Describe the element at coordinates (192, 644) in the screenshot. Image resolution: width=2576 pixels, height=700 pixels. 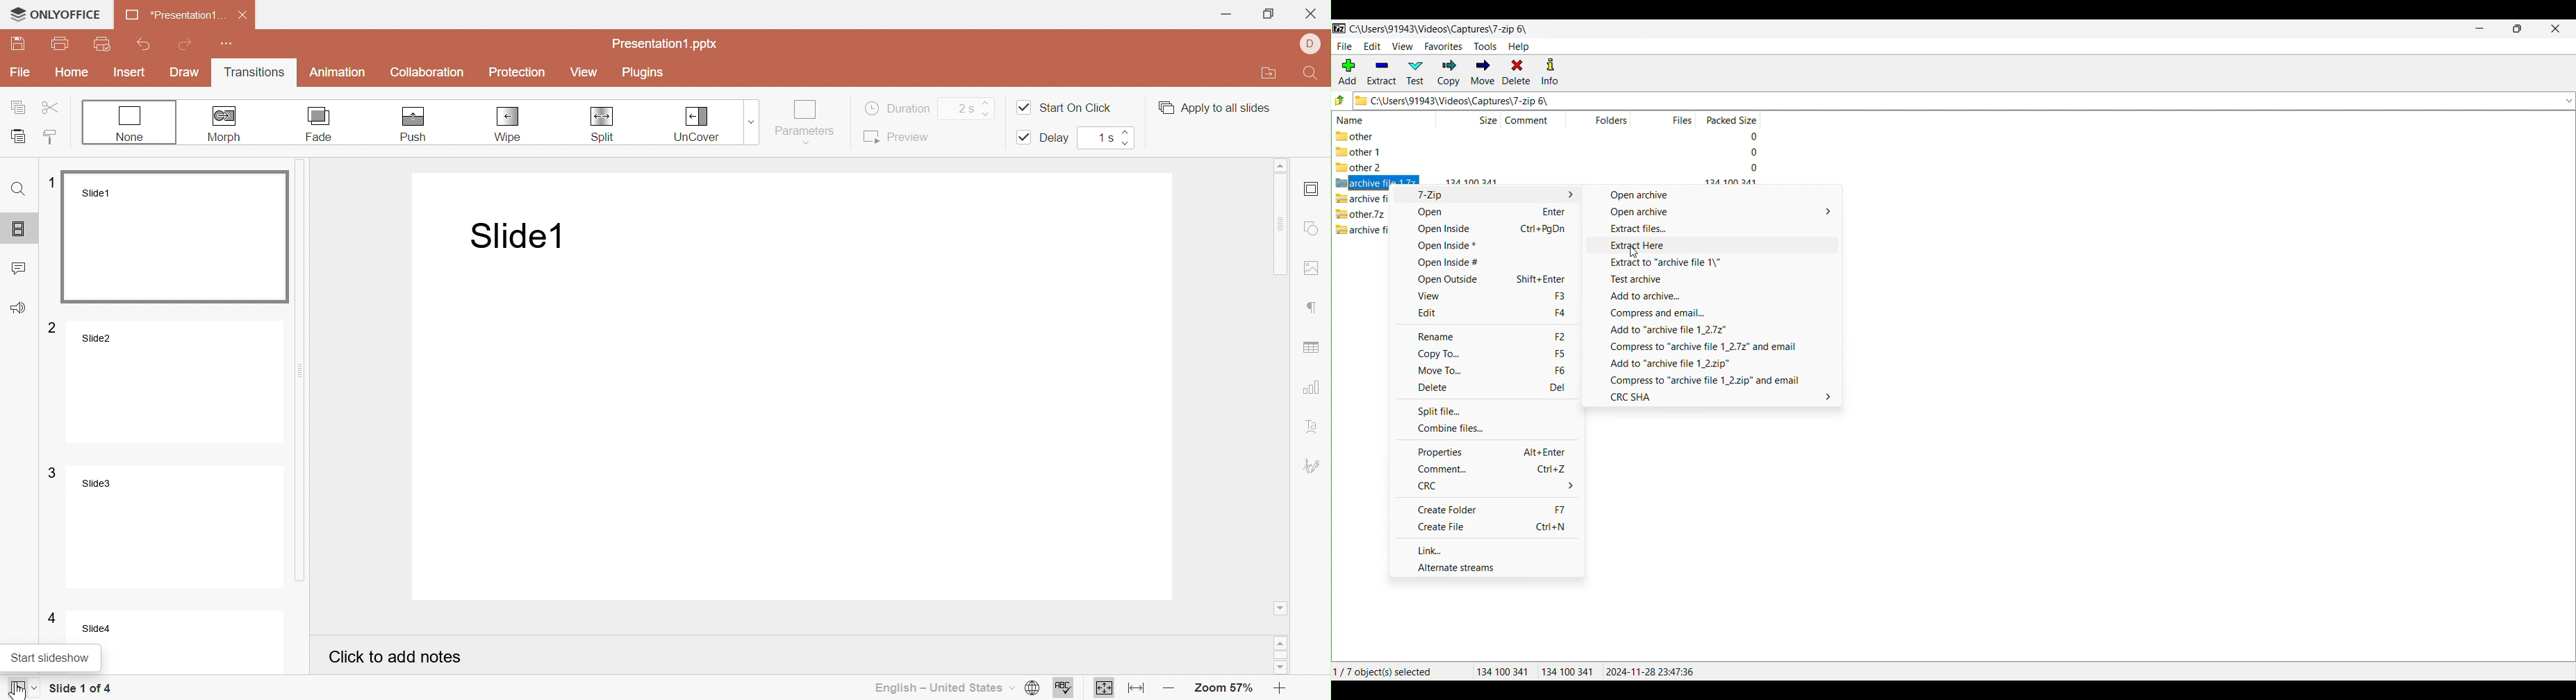
I see `Slide4` at that location.